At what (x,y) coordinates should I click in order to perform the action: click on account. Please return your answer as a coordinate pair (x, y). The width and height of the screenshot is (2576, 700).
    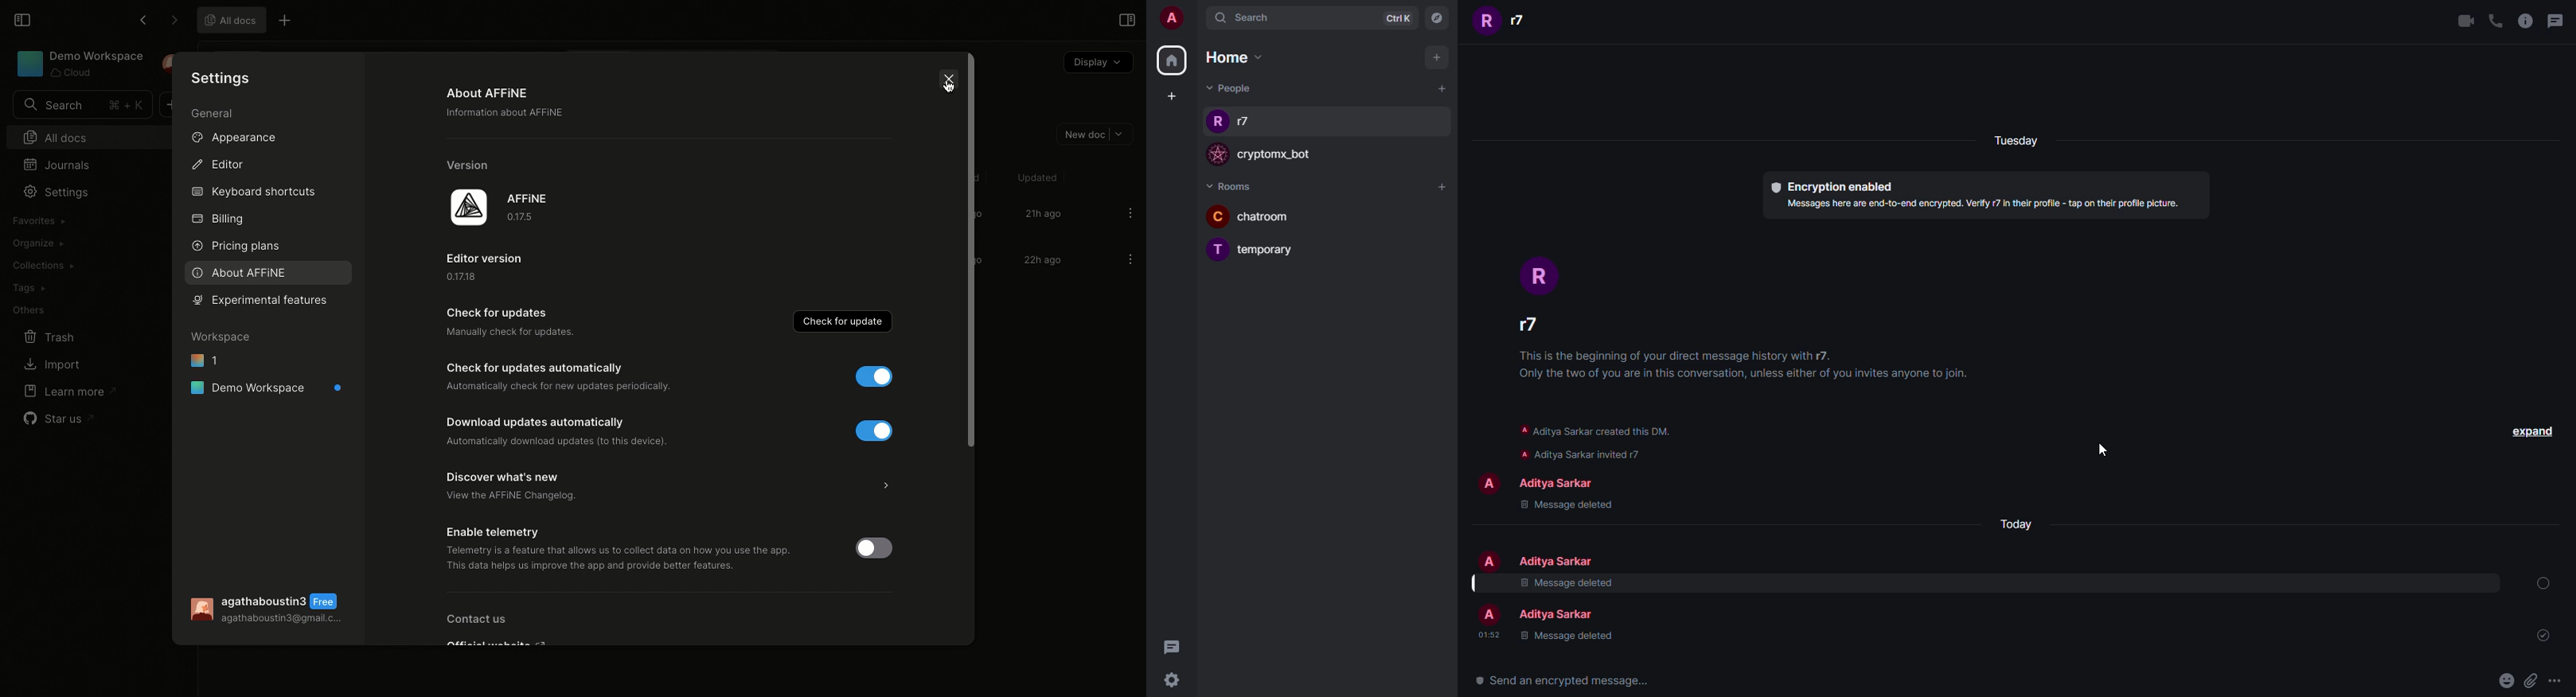
    Looking at the image, I should click on (1173, 19).